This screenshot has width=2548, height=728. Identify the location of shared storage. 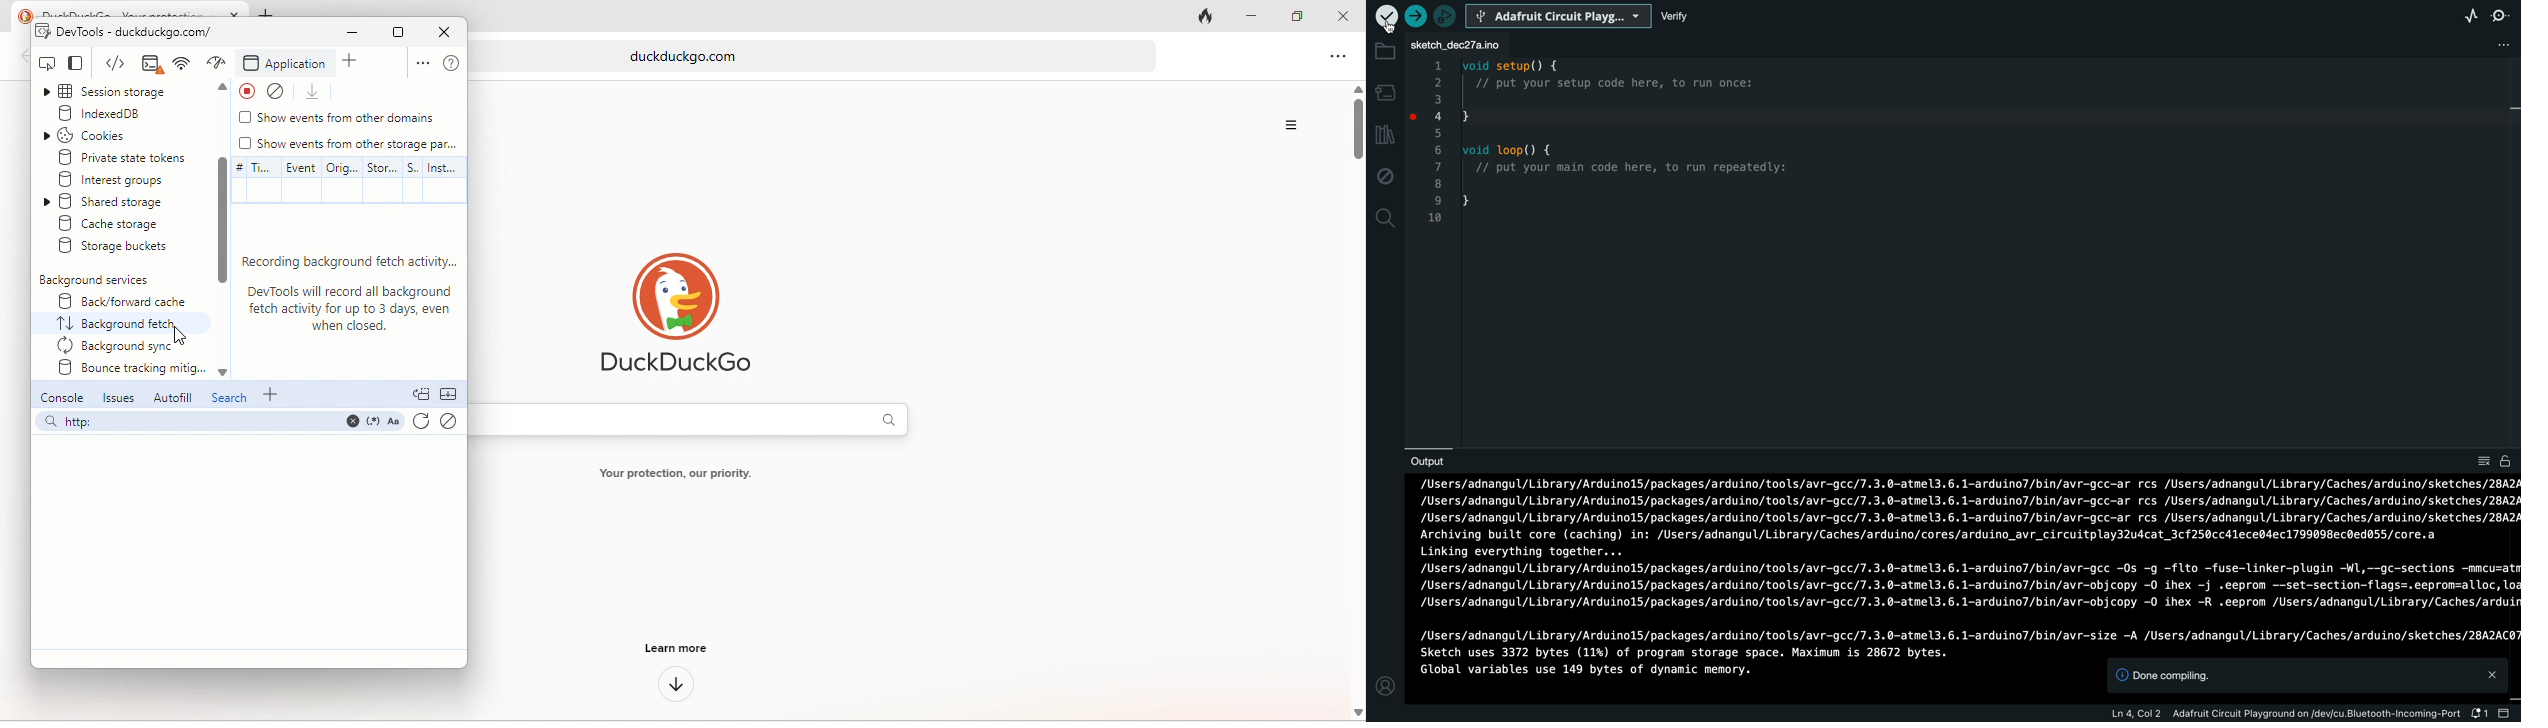
(124, 202).